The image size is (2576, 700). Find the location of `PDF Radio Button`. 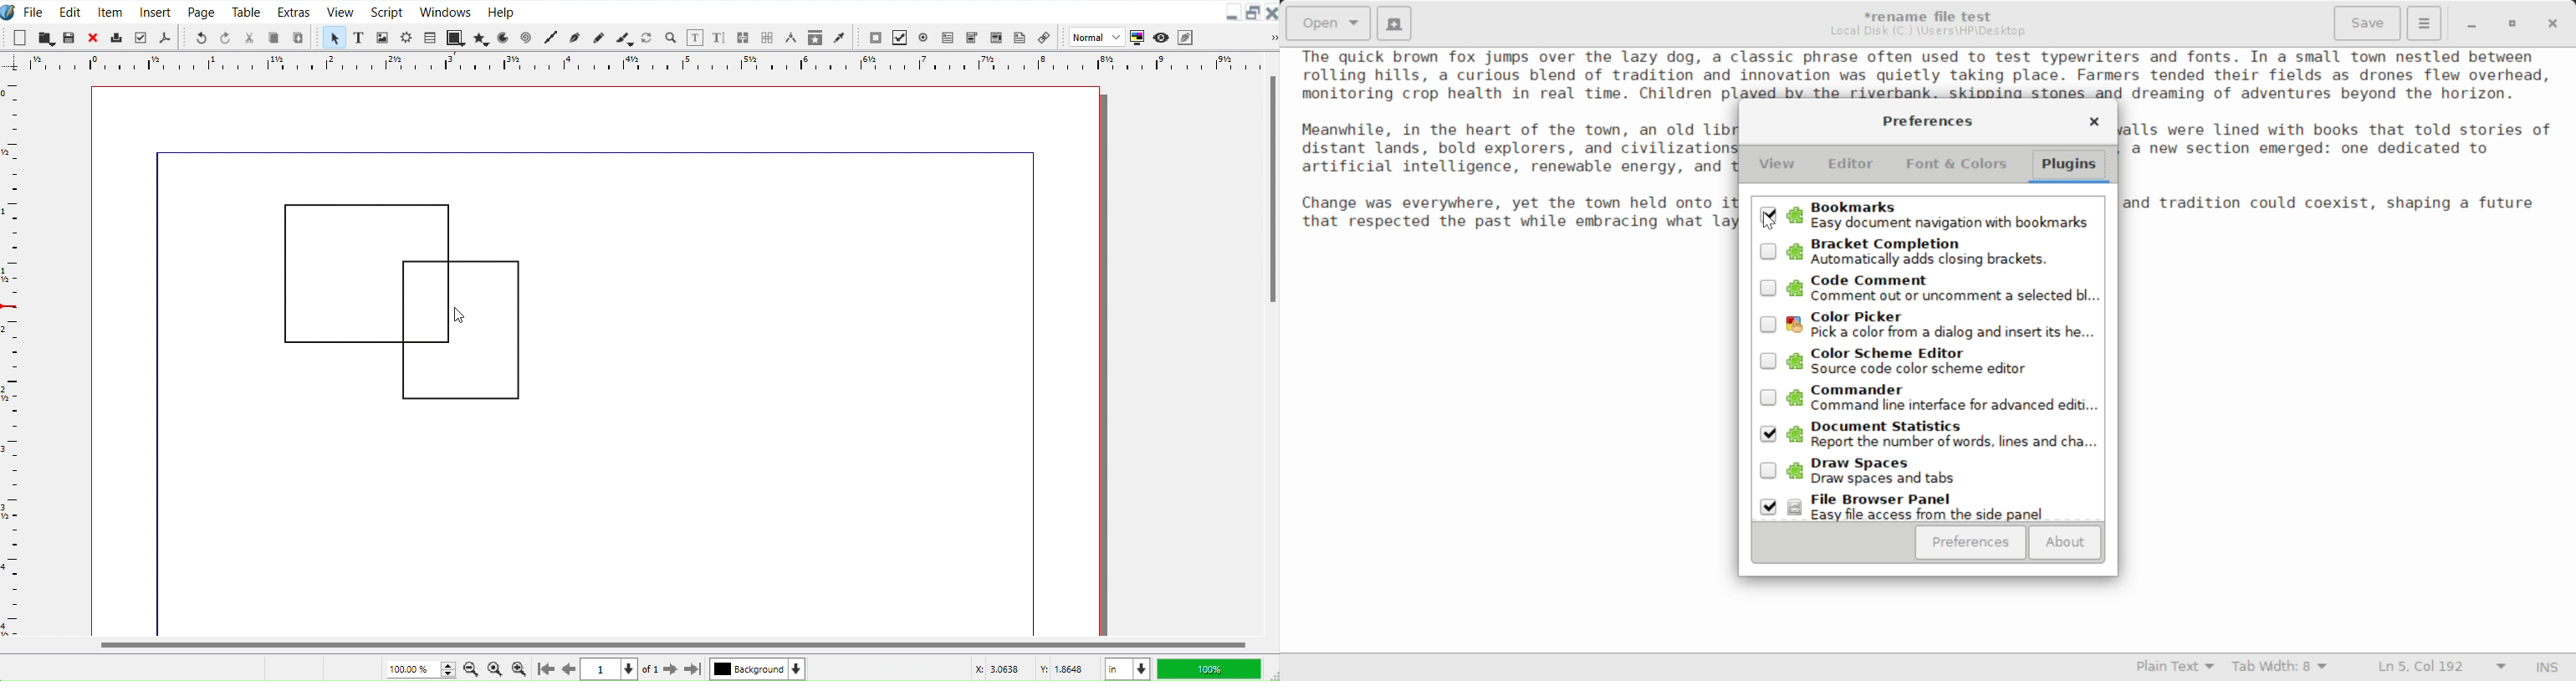

PDF Radio Button is located at coordinates (923, 37).